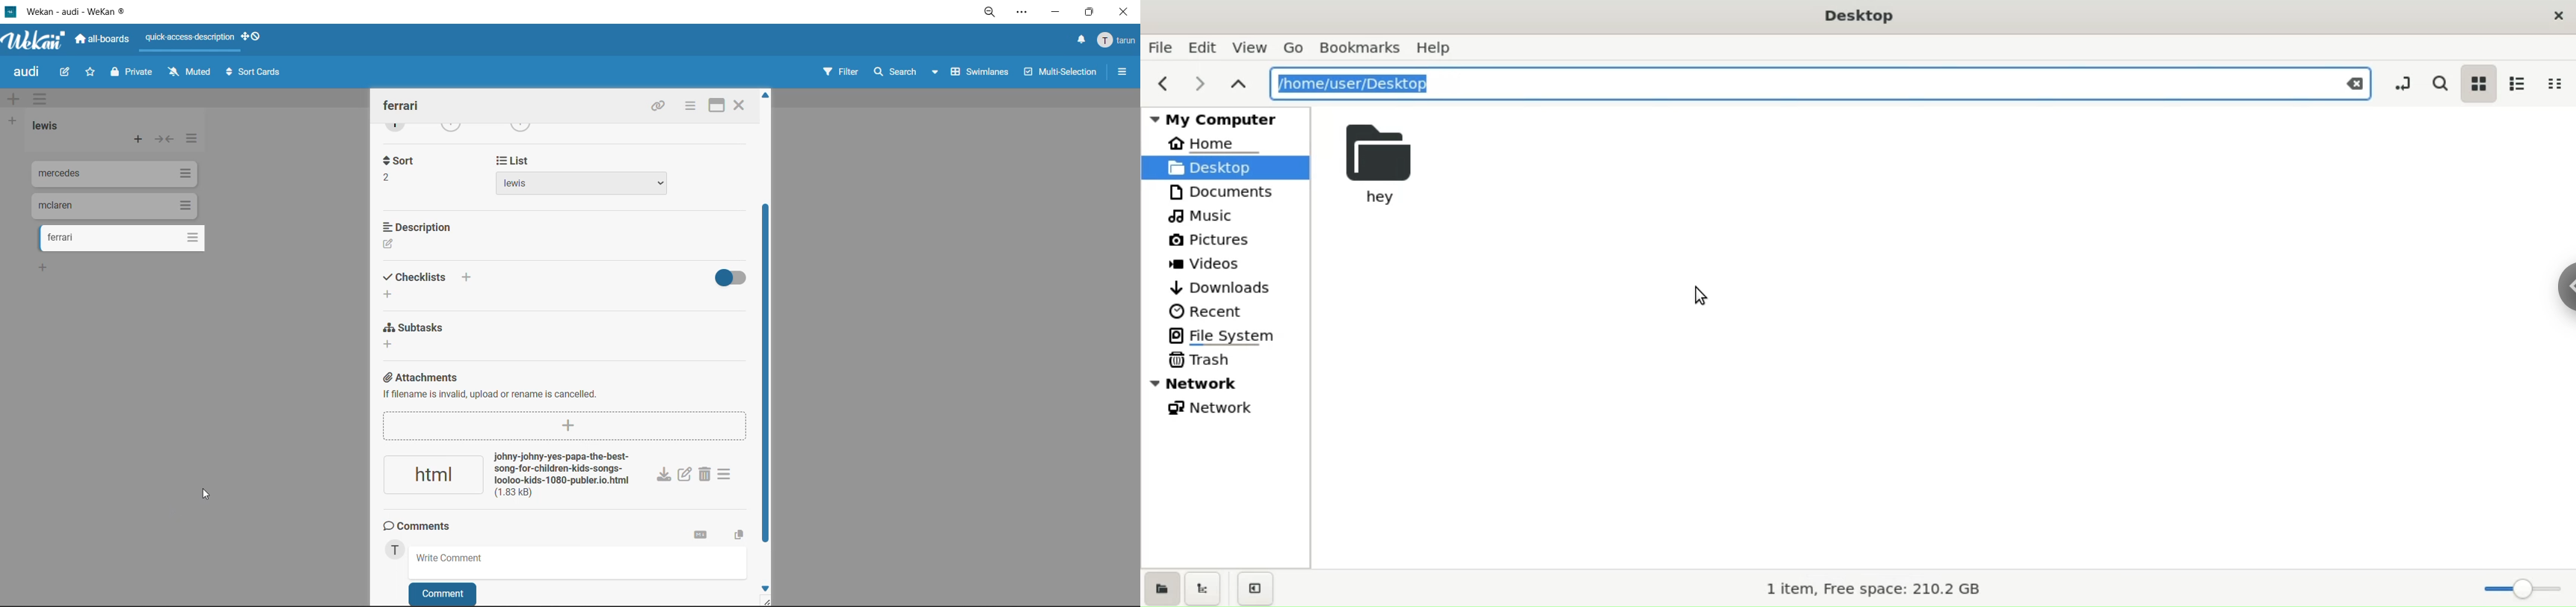  What do you see at coordinates (2557, 19) in the screenshot?
I see `close` at bounding box center [2557, 19].